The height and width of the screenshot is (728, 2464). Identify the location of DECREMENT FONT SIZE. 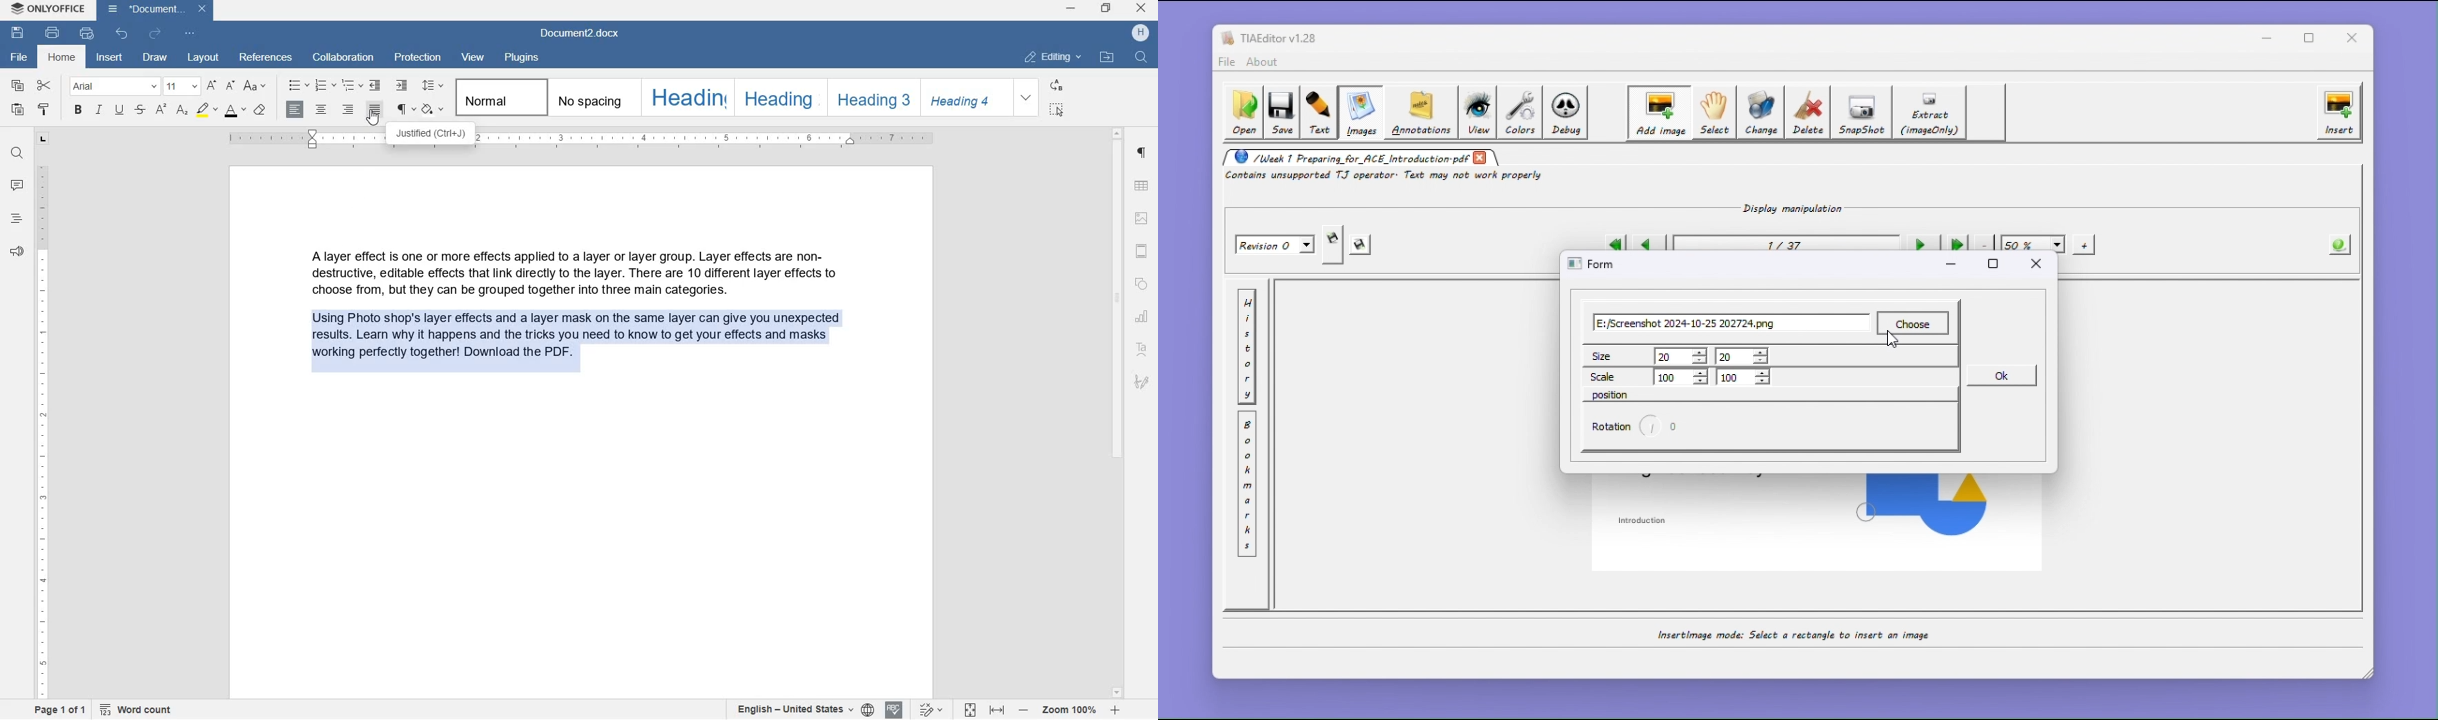
(231, 85).